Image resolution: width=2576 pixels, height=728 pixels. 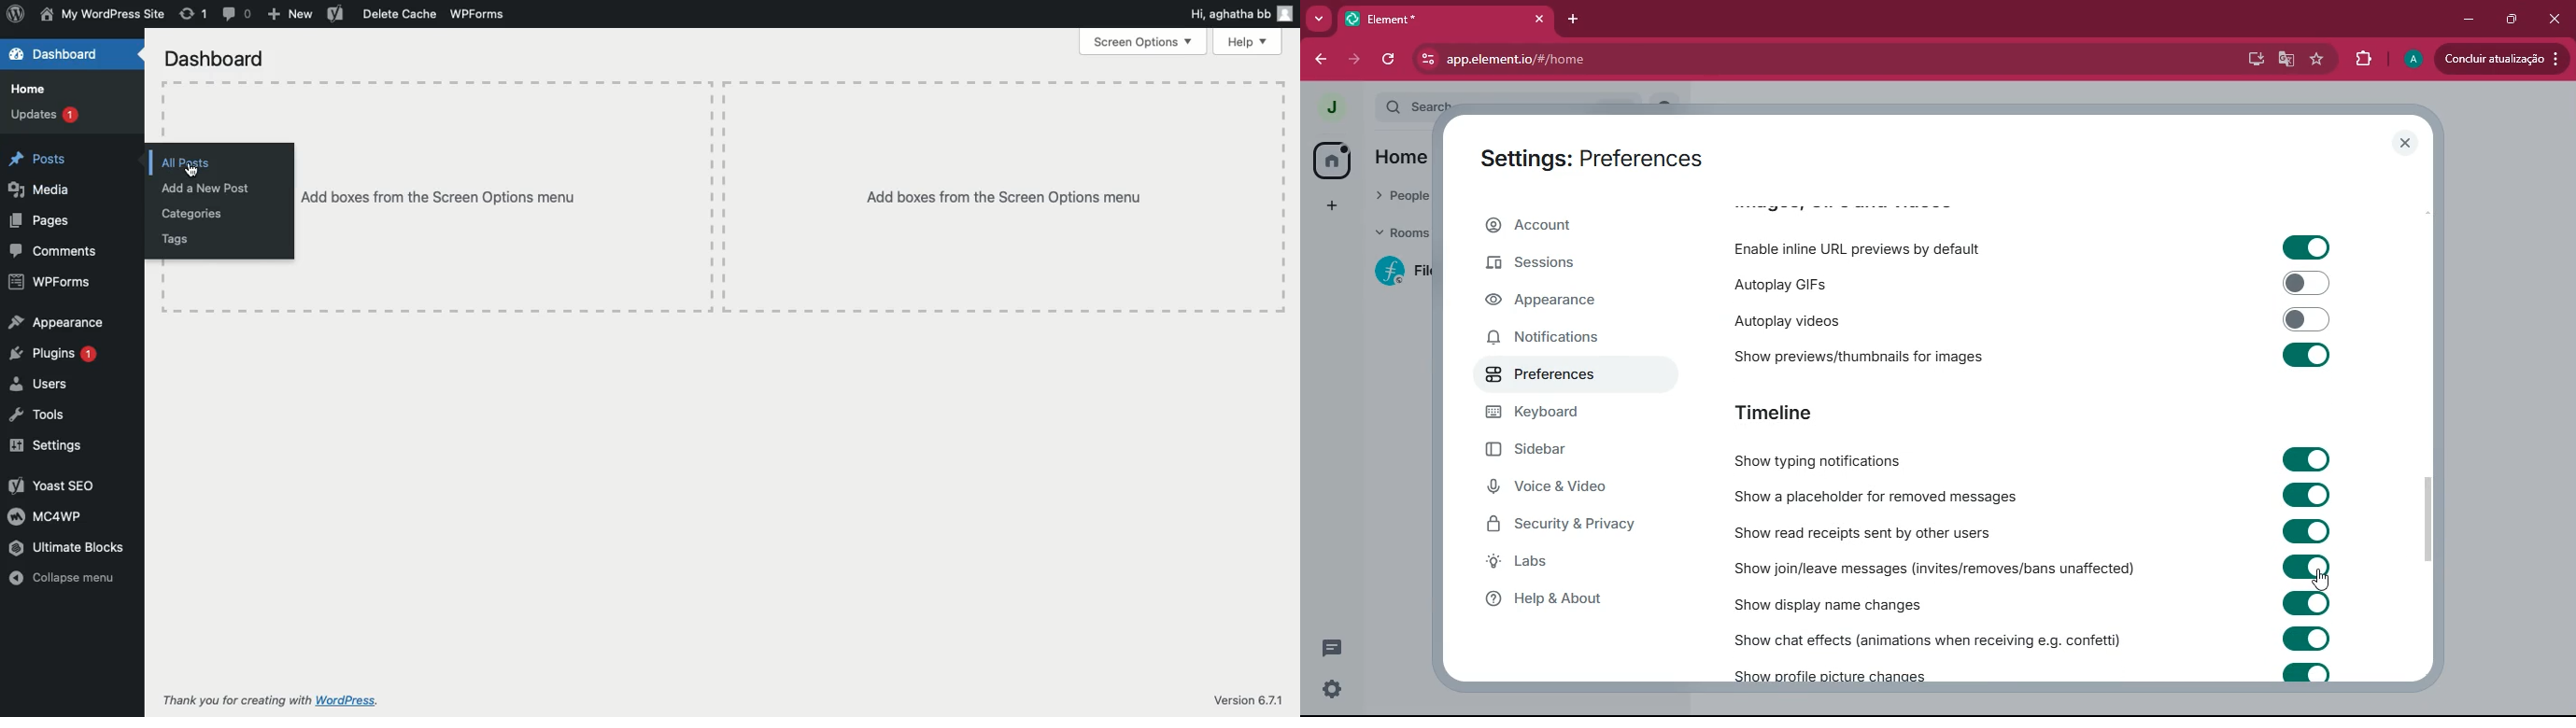 I want to click on profile picture, so click(x=1327, y=106).